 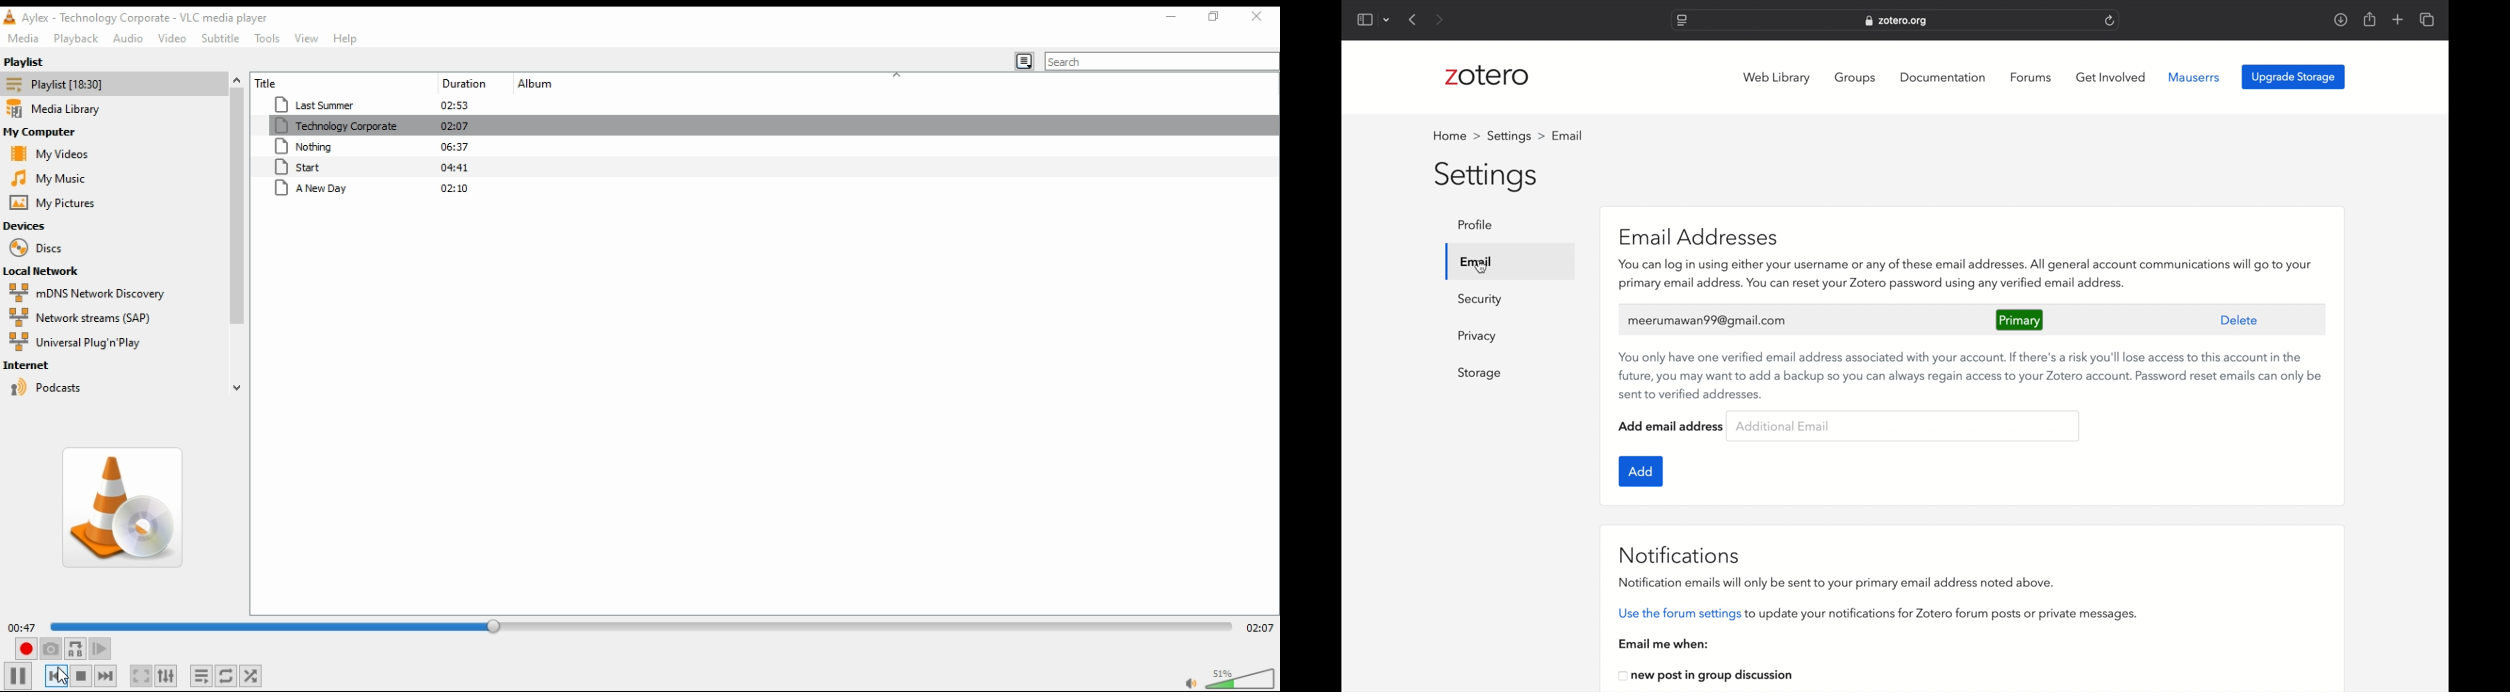 I want to click on internet, so click(x=47, y=366).